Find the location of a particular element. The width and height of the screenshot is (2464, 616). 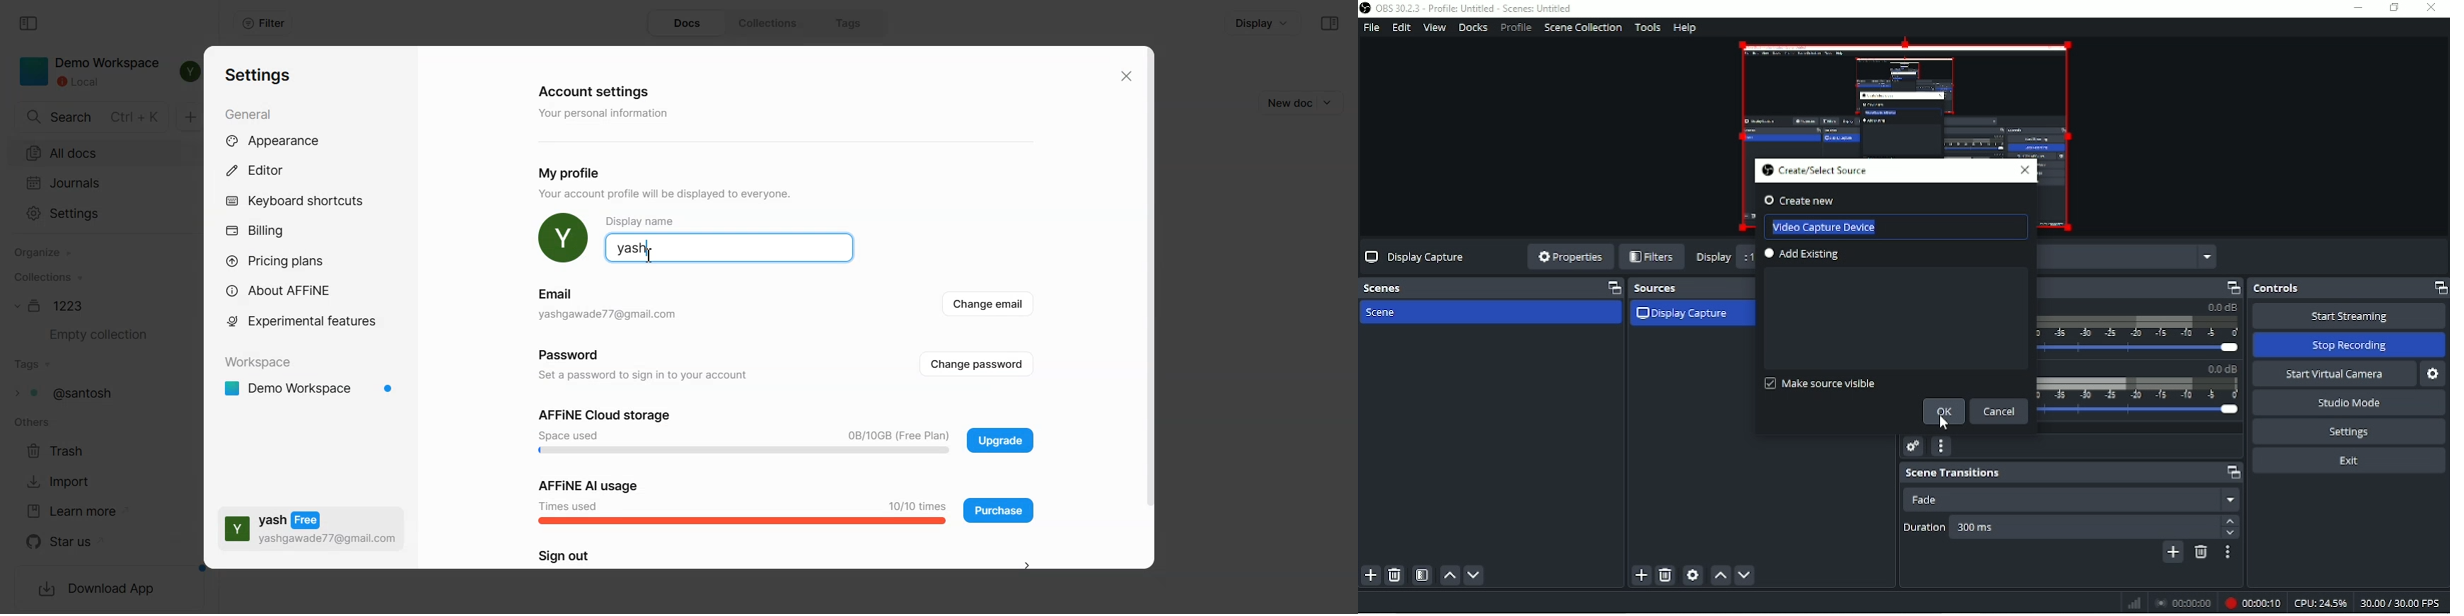

YOUr account proftie will be displayed 1o everyone. is located at coordinates (673, 195).